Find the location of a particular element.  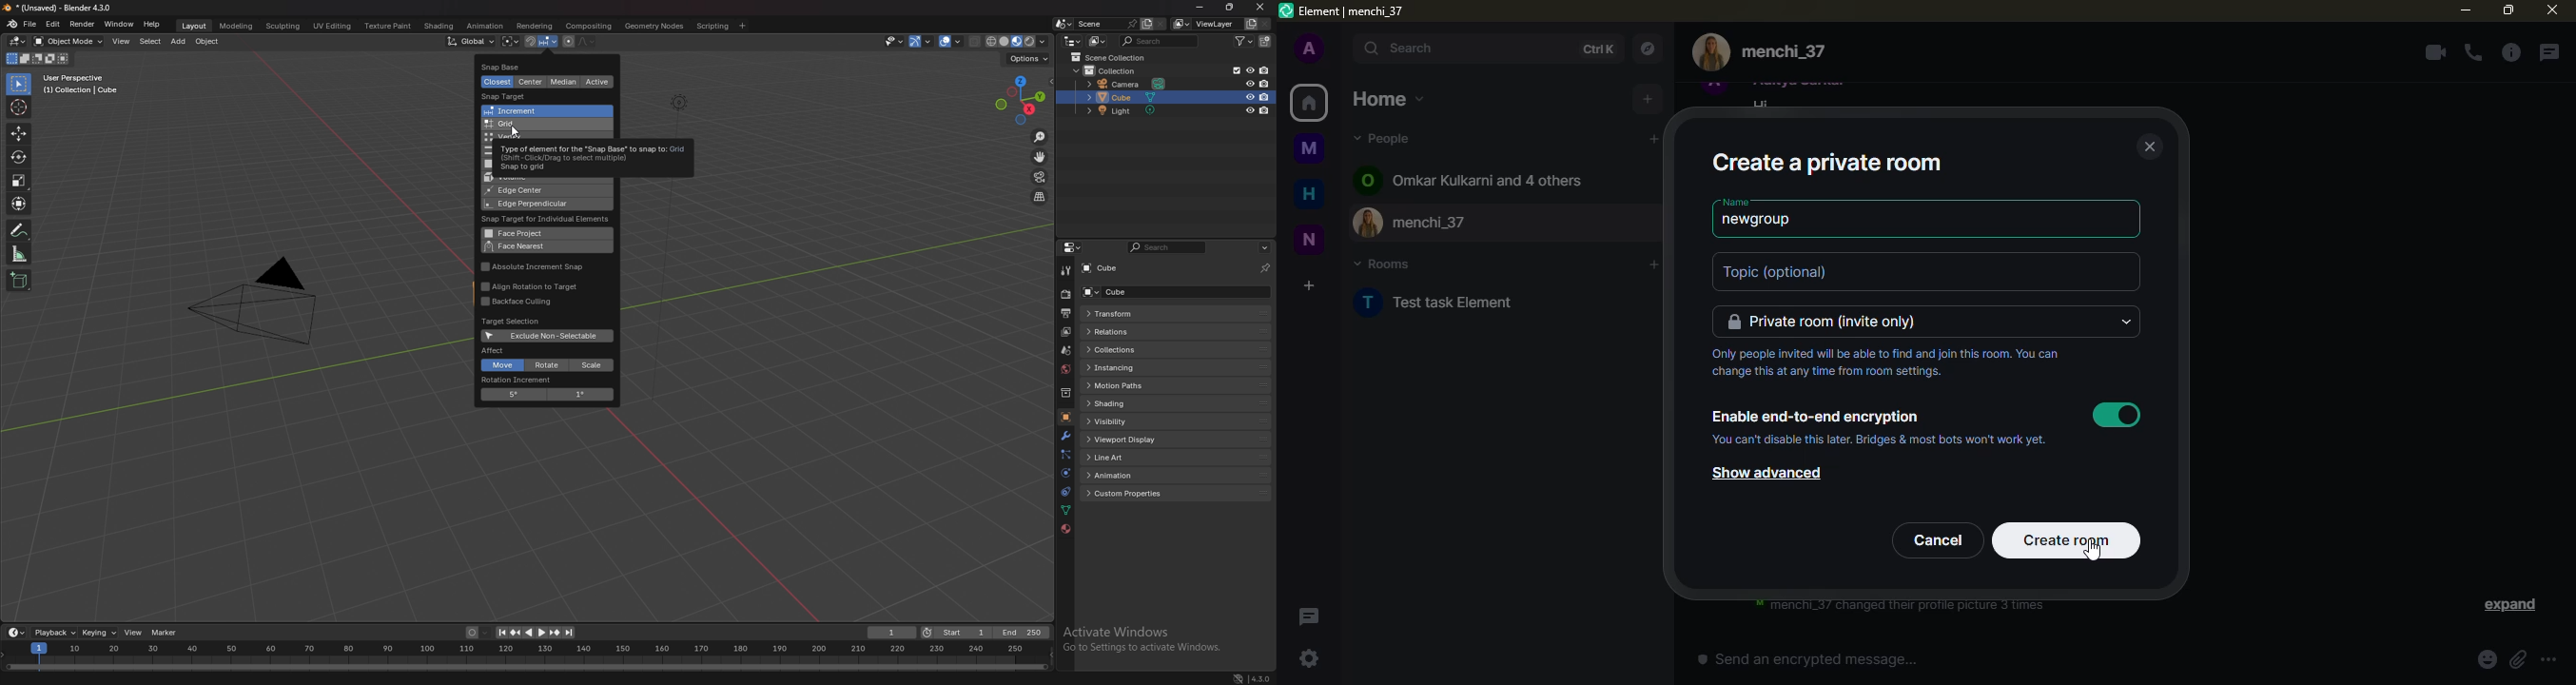

viewport shading is located at coordinates (1019, 41).